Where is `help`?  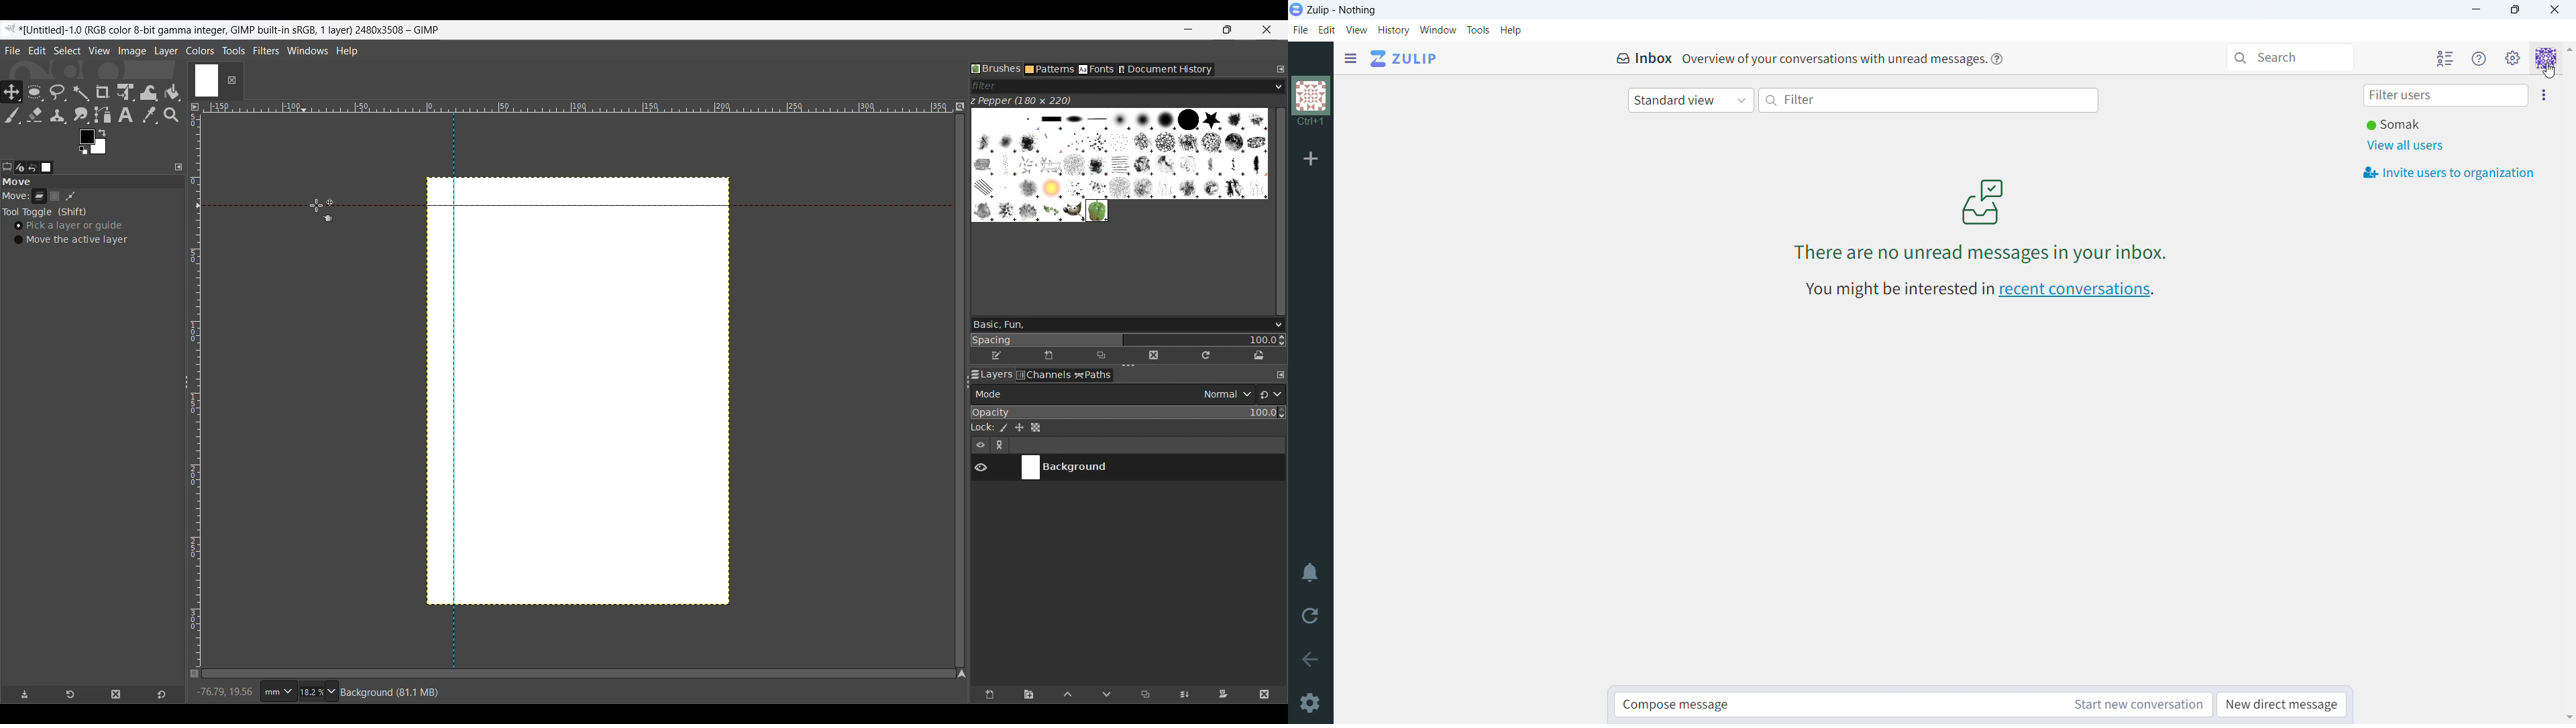 help is located at coordinates (1996, 60).